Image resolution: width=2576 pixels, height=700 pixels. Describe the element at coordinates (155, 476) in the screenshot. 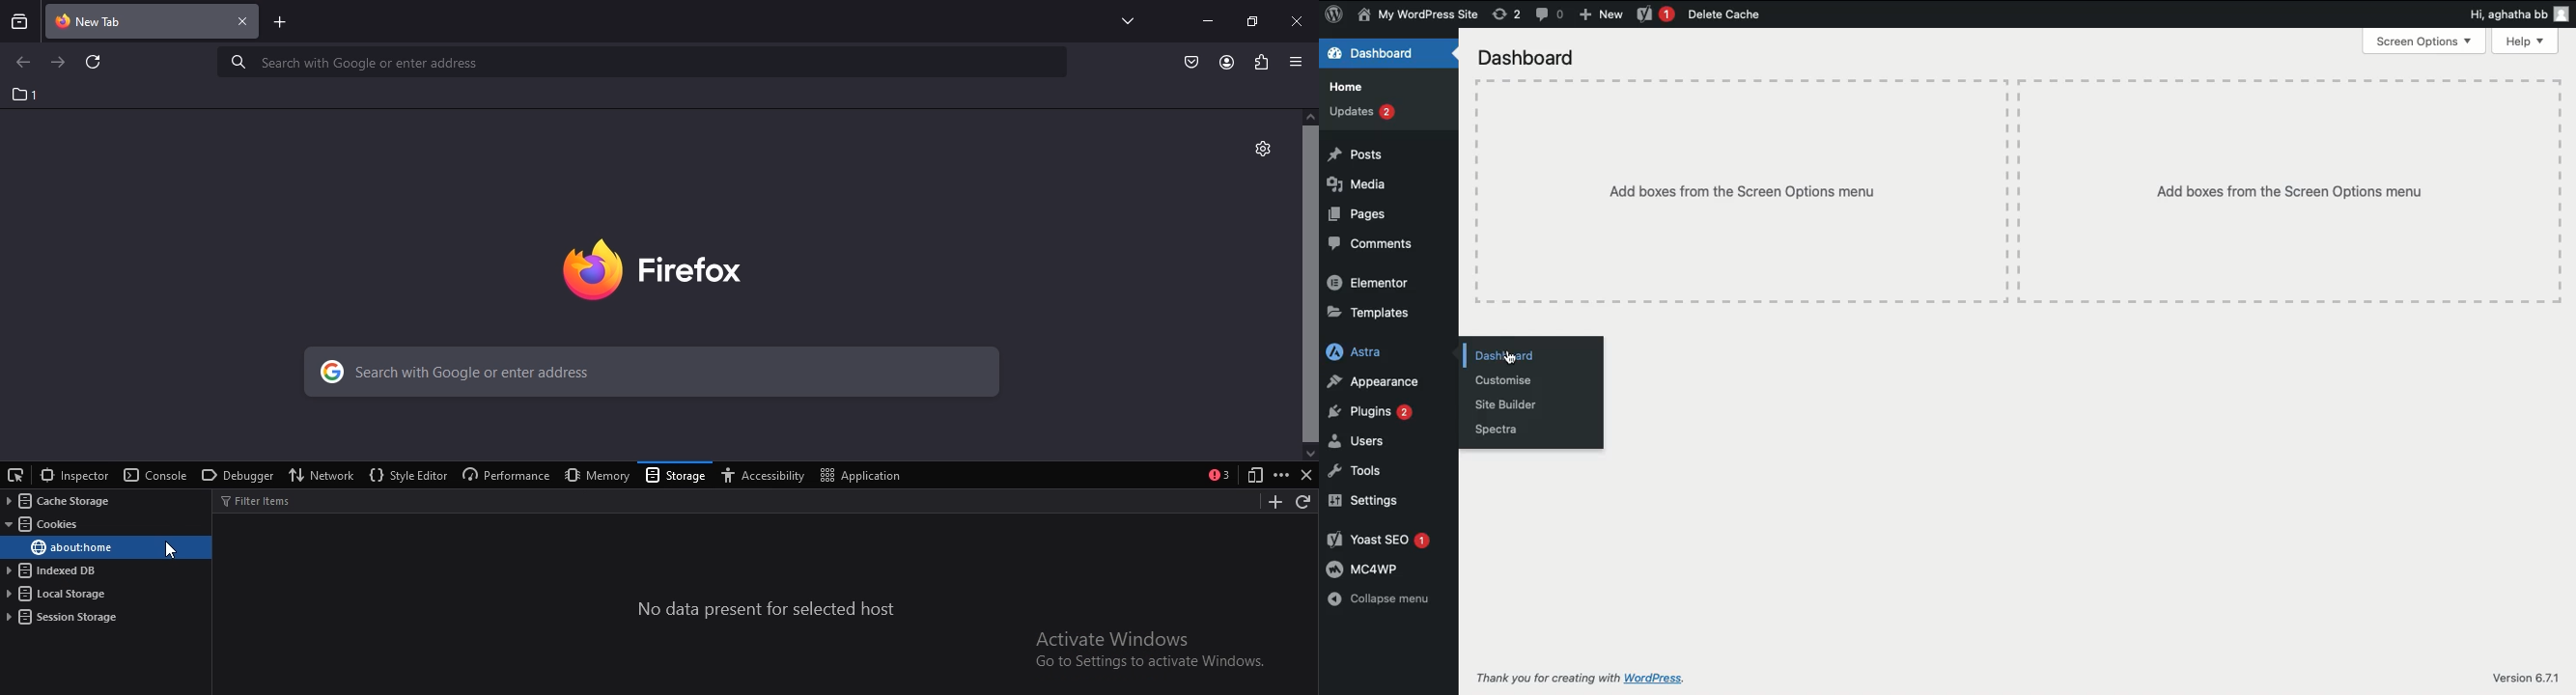

I see `console` at that location.